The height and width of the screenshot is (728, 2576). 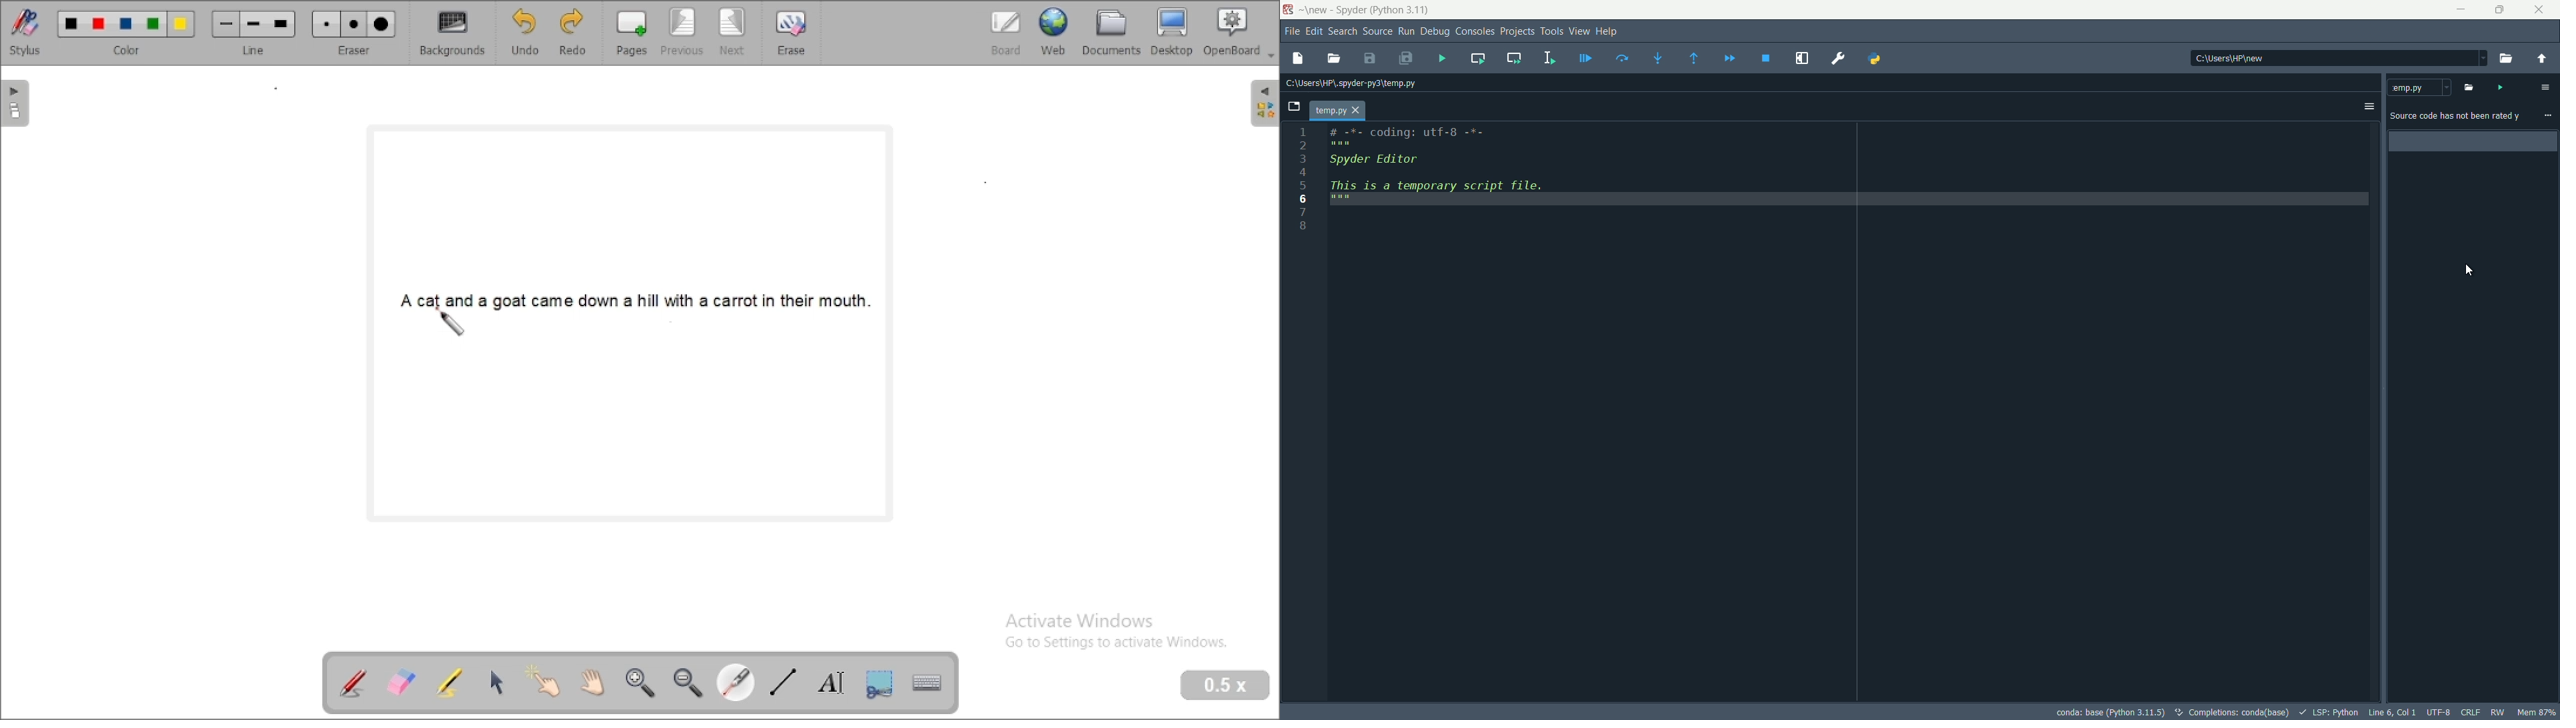 I want to click on file menu, so click(x=1291, y=33).